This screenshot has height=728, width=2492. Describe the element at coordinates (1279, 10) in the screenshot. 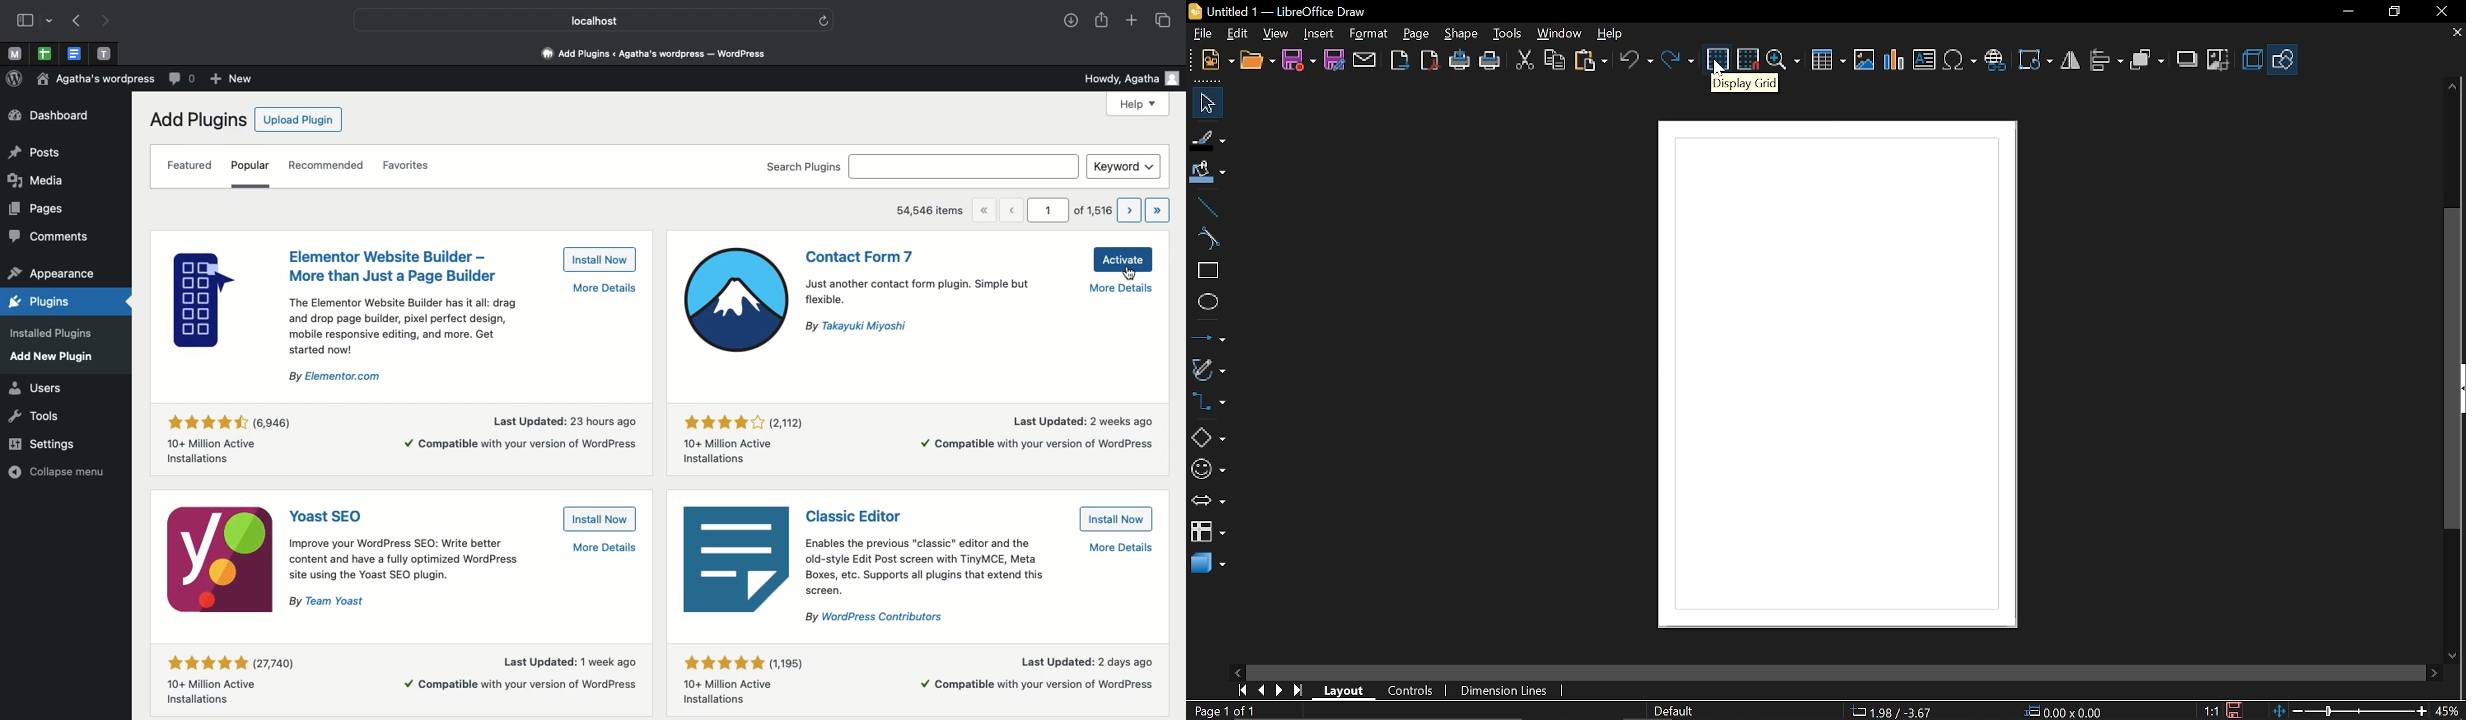

I see `Untitled - LibreOffice Draw` at that location.